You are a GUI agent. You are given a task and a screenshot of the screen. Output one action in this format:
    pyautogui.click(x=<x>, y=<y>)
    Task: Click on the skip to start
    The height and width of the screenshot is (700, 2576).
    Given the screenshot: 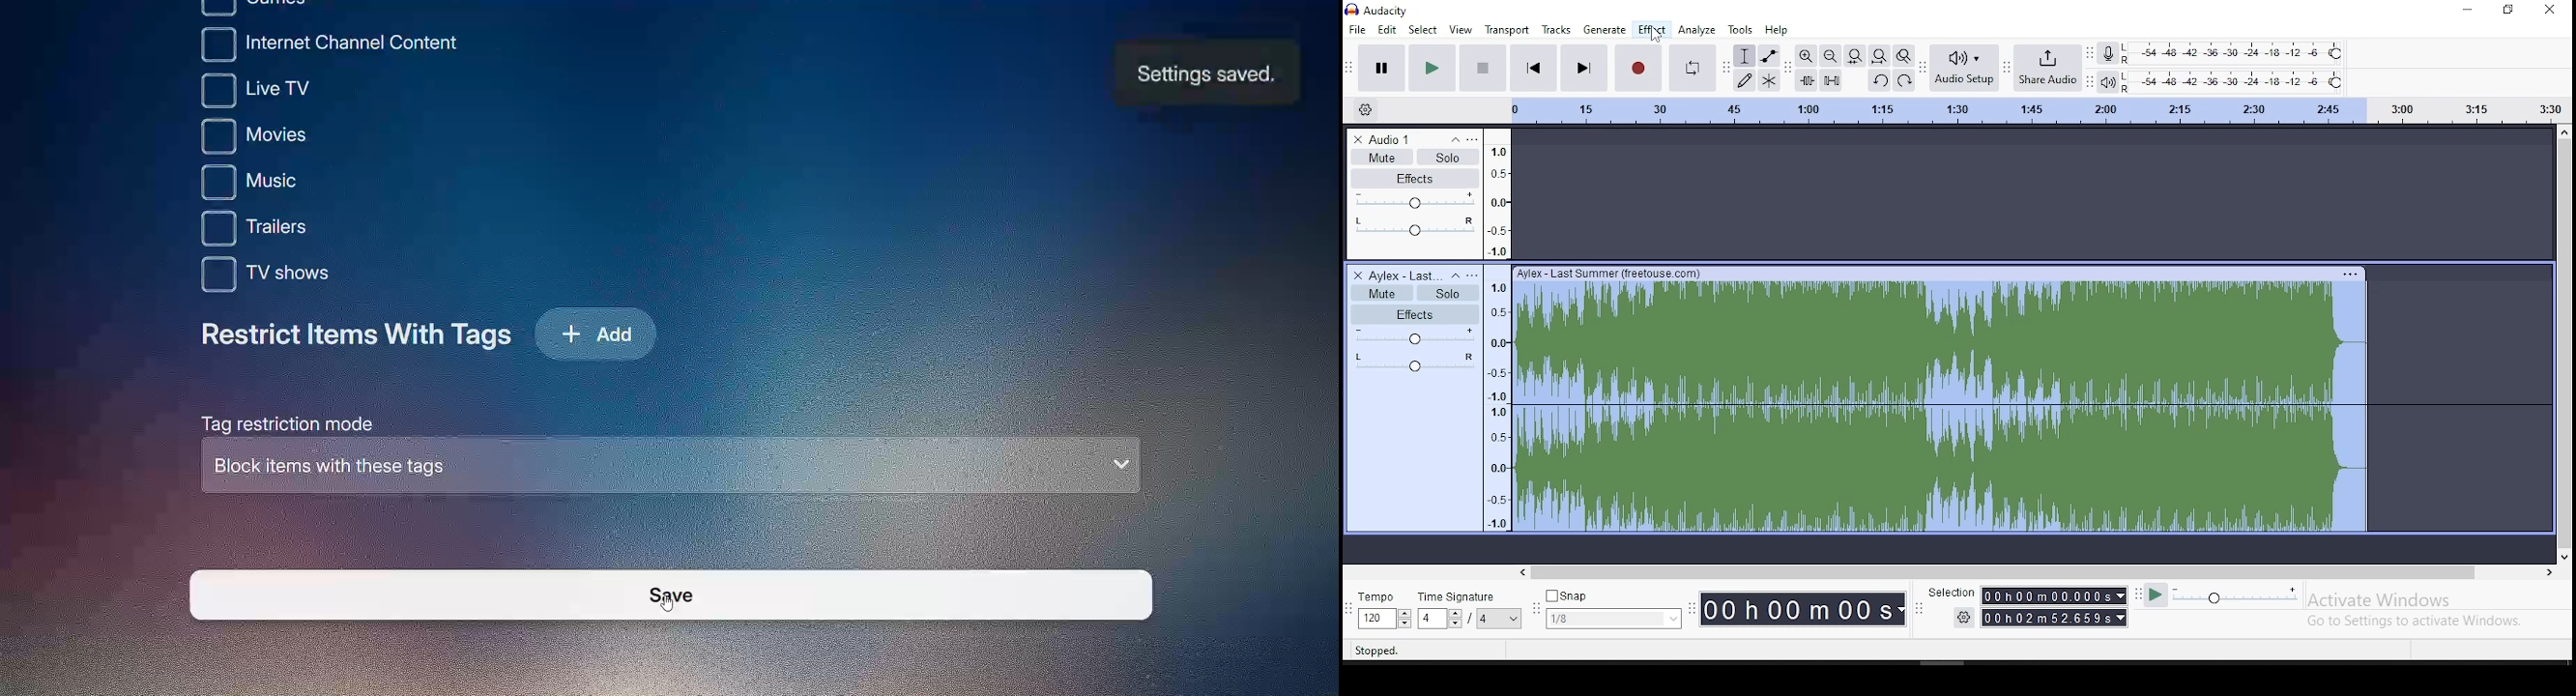 What is the action you would take?
    pyautogui.click(x=1535, y=68)
    